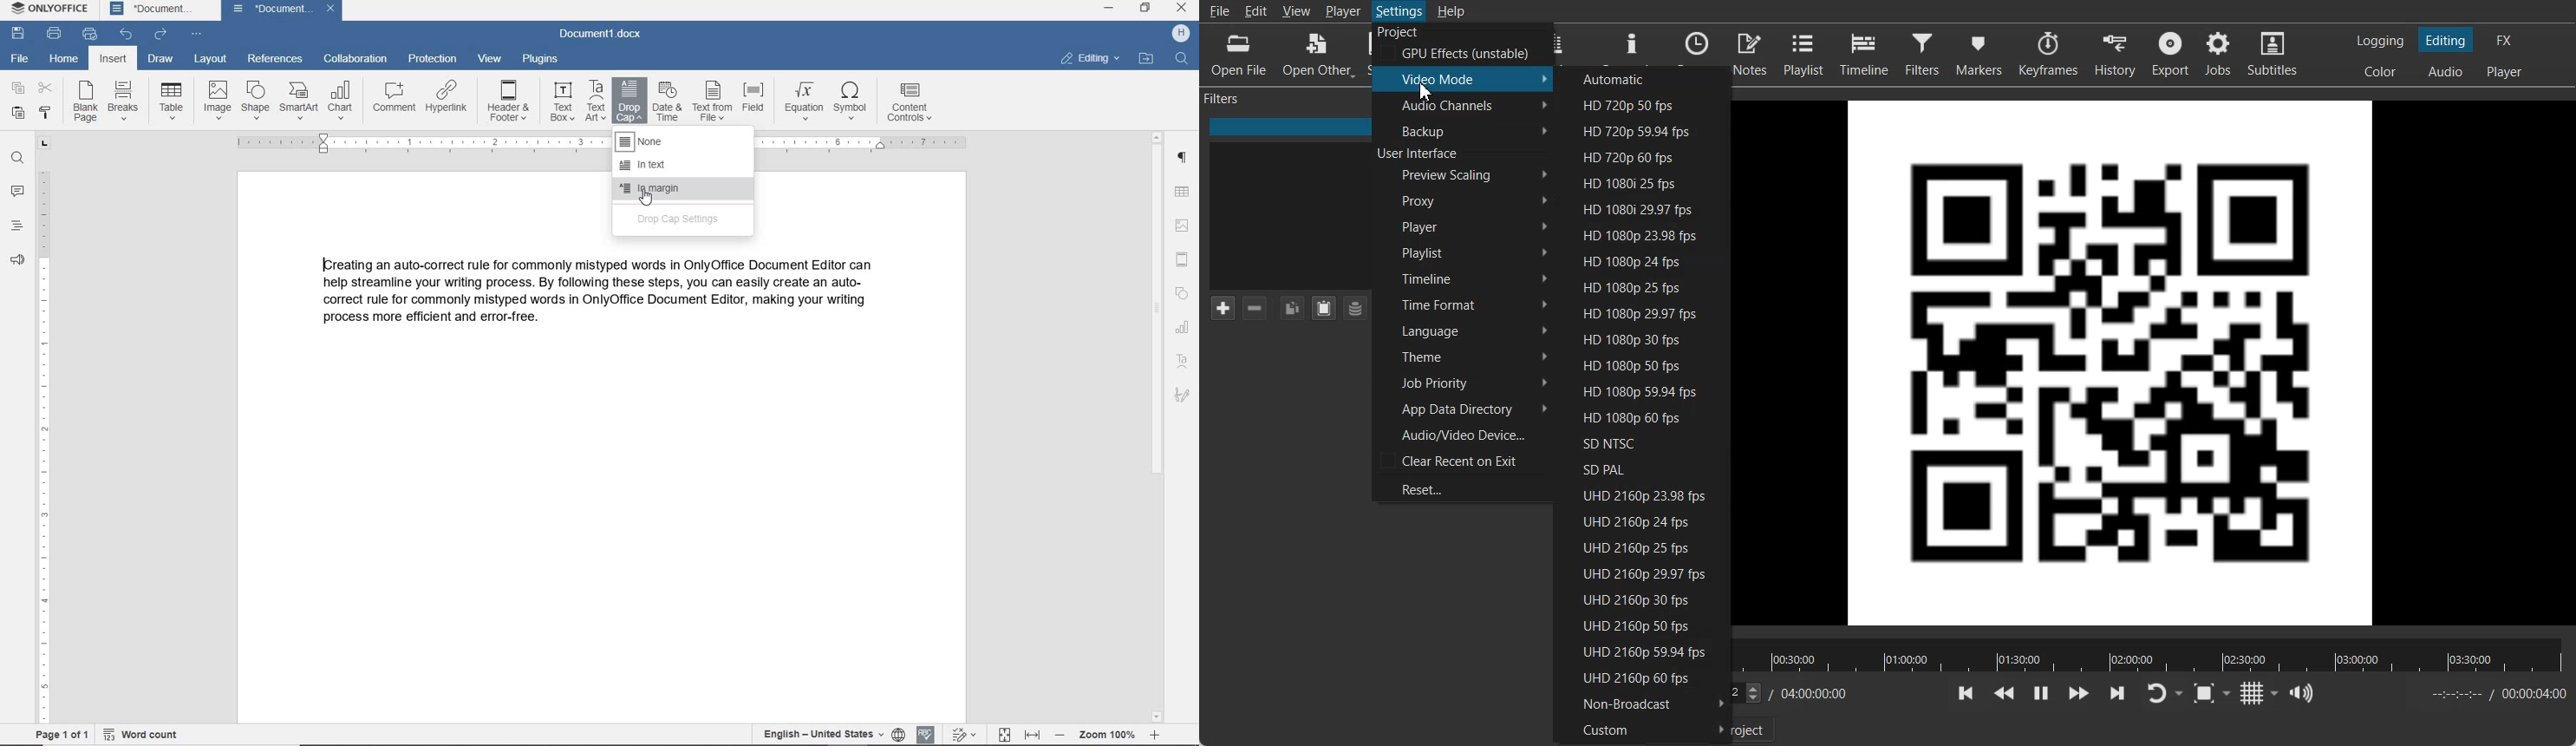 This screenshot has width=2576, height=756. Describe the element at coordinates (273, 59) in the screenshot. I see `references` at that location.